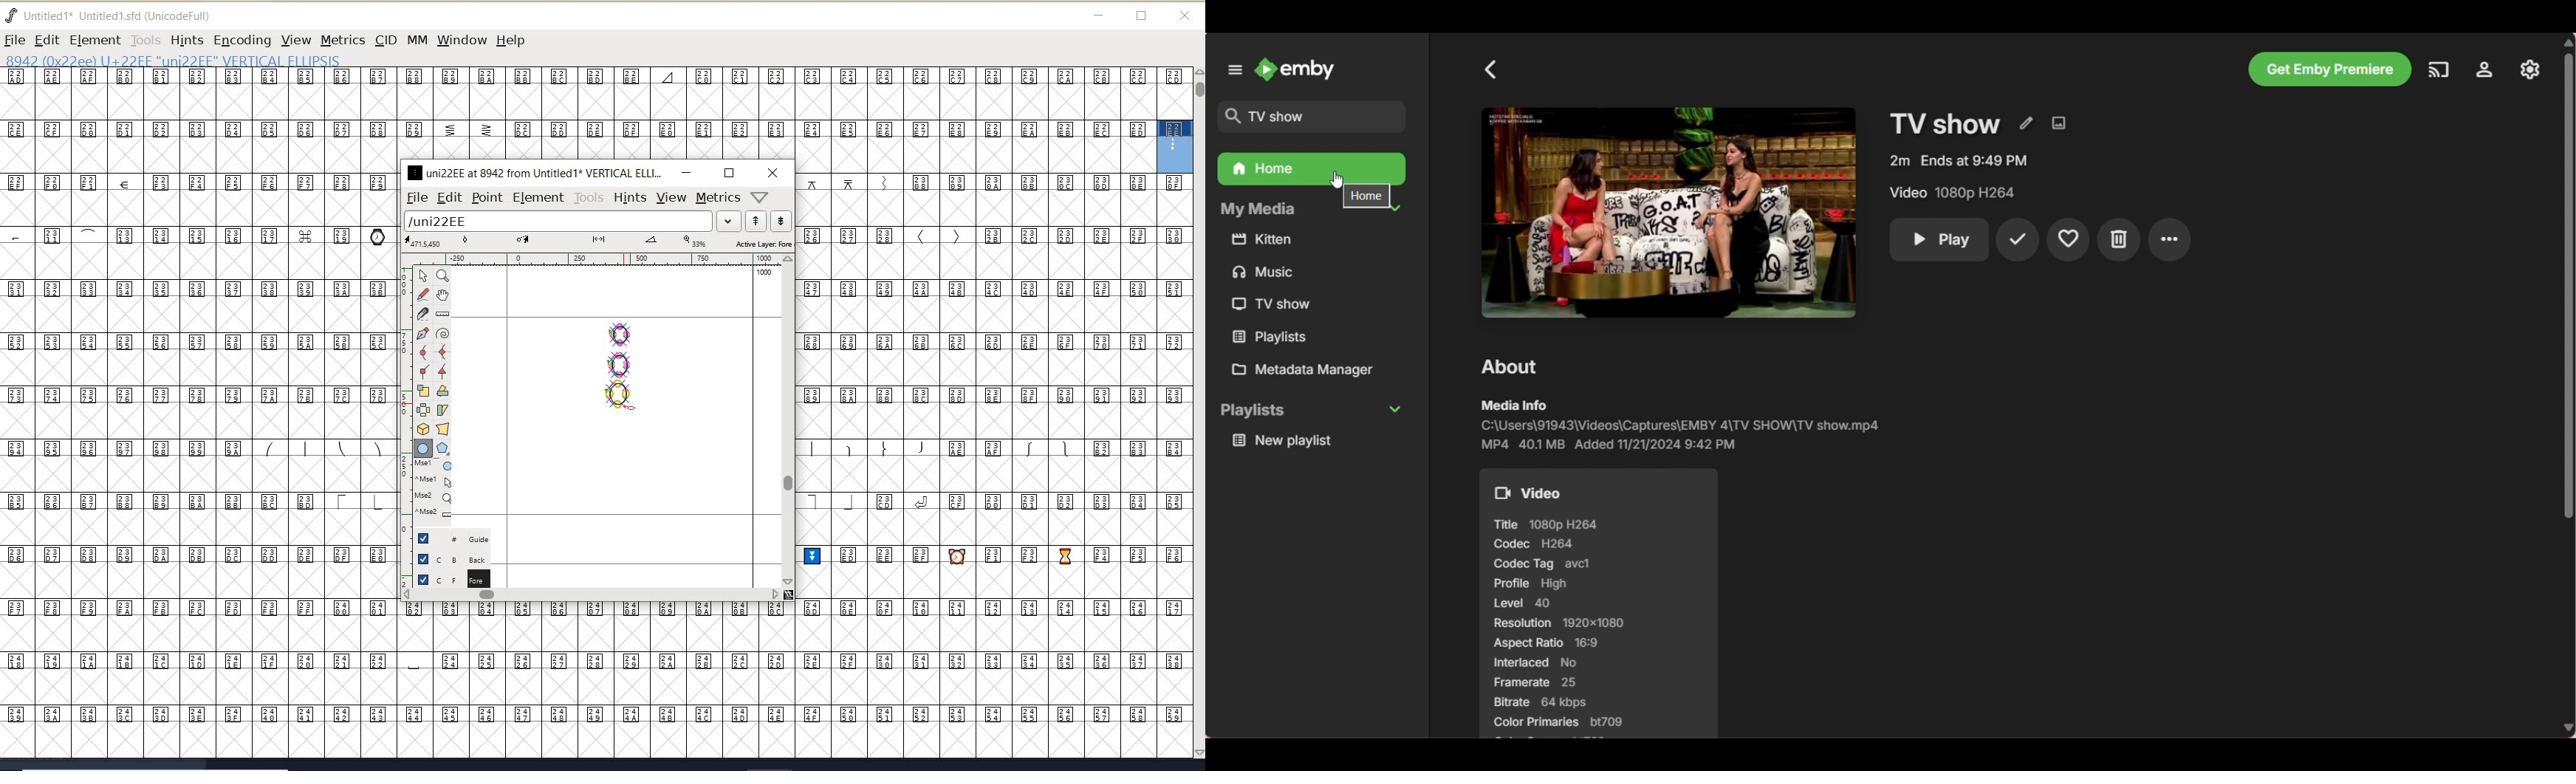  I want to click on Home, so click(1312, 171).